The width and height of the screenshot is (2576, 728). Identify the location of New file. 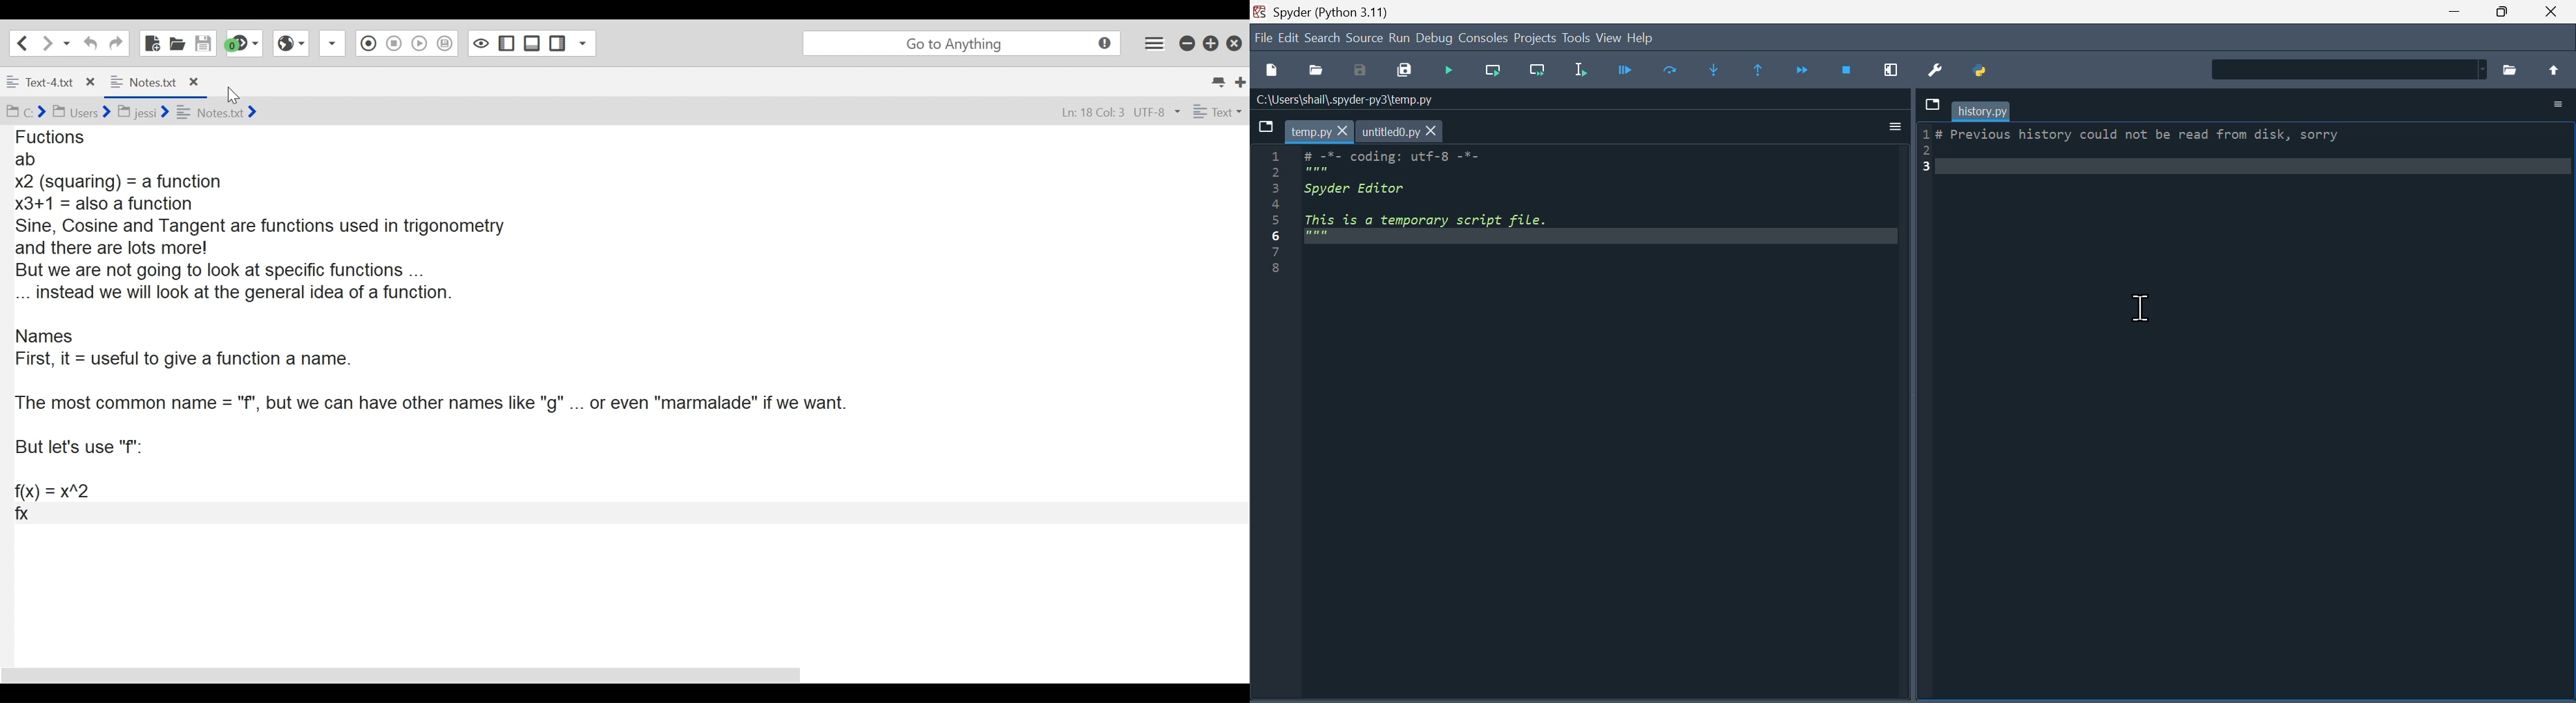
(1274, 71).